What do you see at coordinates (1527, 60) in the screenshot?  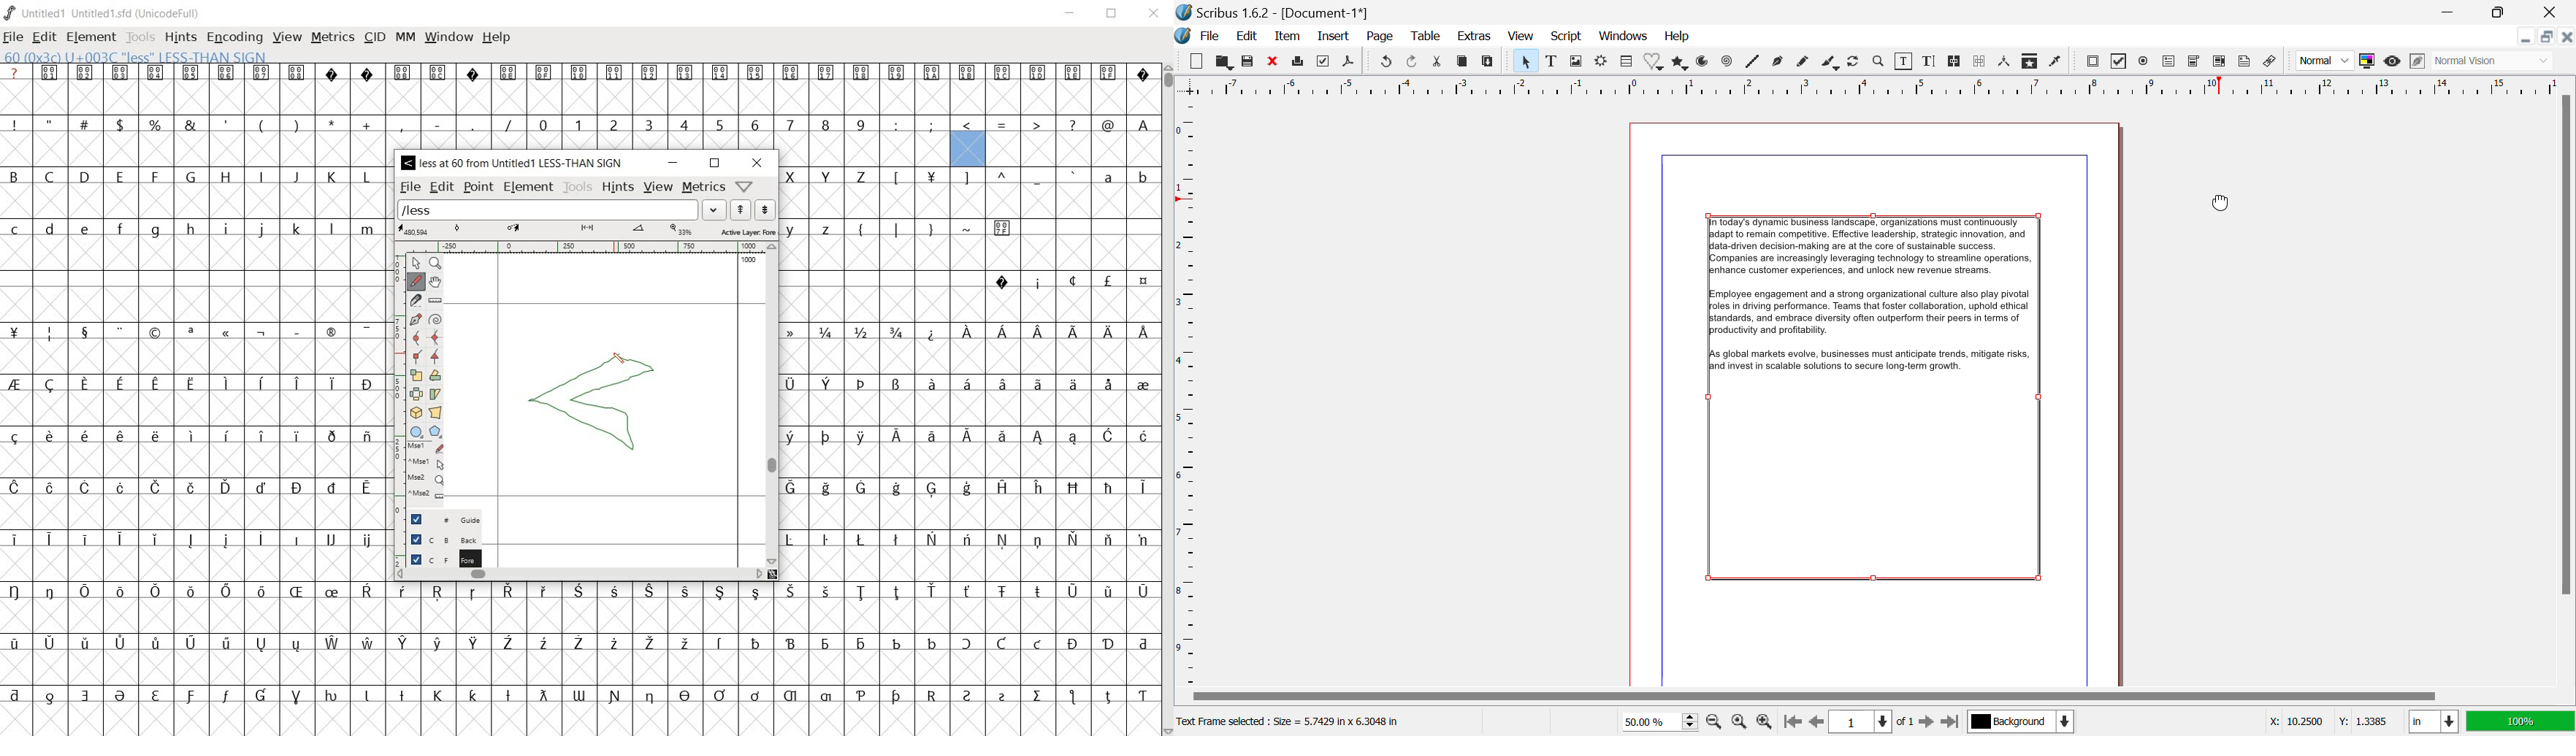 I see `Select` at bounding box center [1527, 60].